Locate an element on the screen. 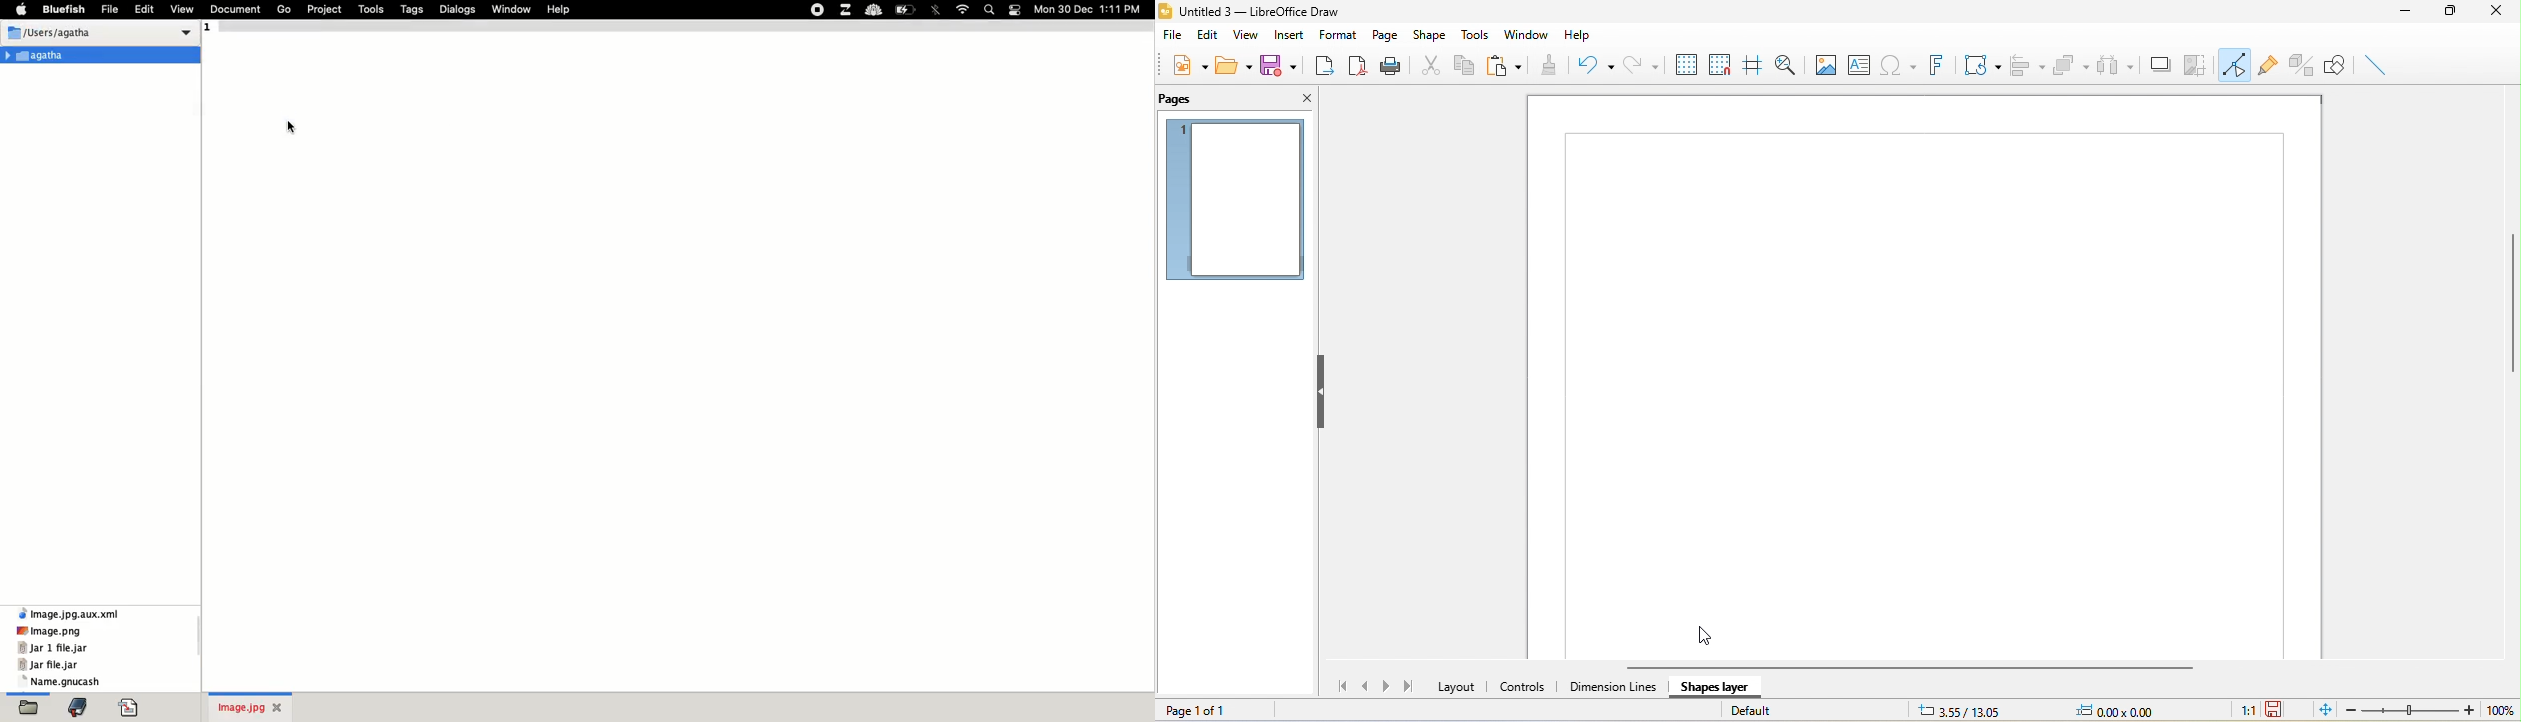 This screenshot has width=2548, height=728. edit is located at coordinates (145, 8).